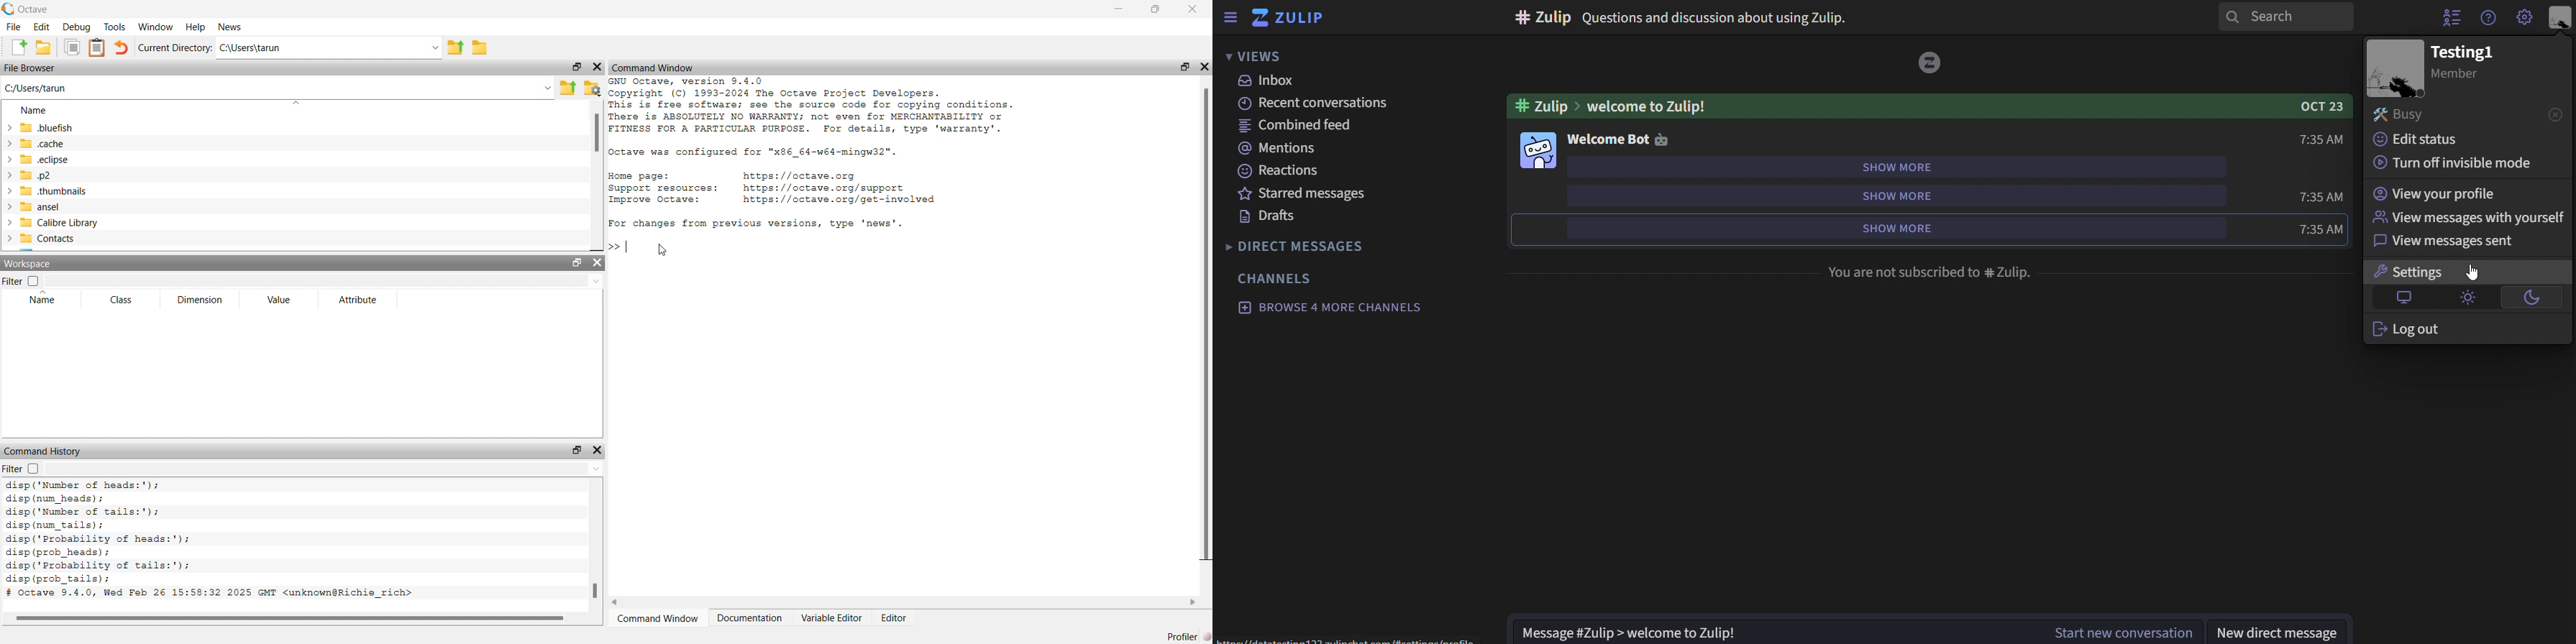  I want to click on Close, so click(2544, 116).